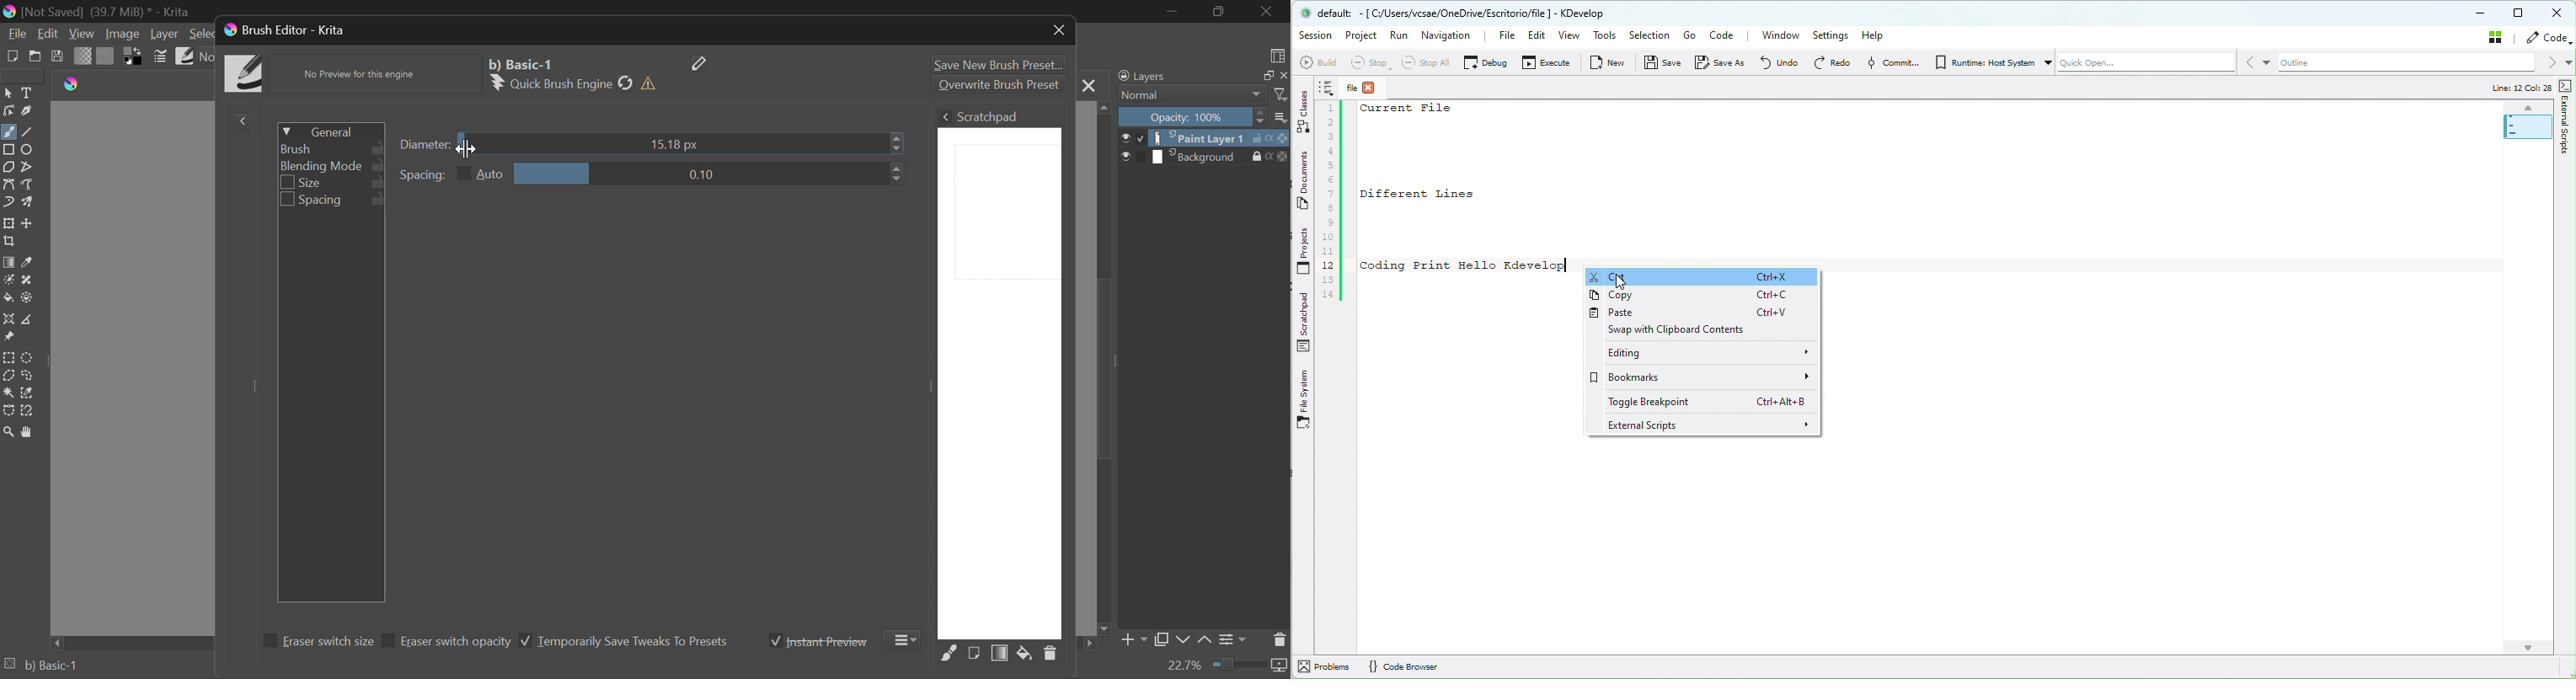  What do you see at coordinates (2566, 115) in the screenshot?
I see `External Scripts` at bounding box center [2566, 115].